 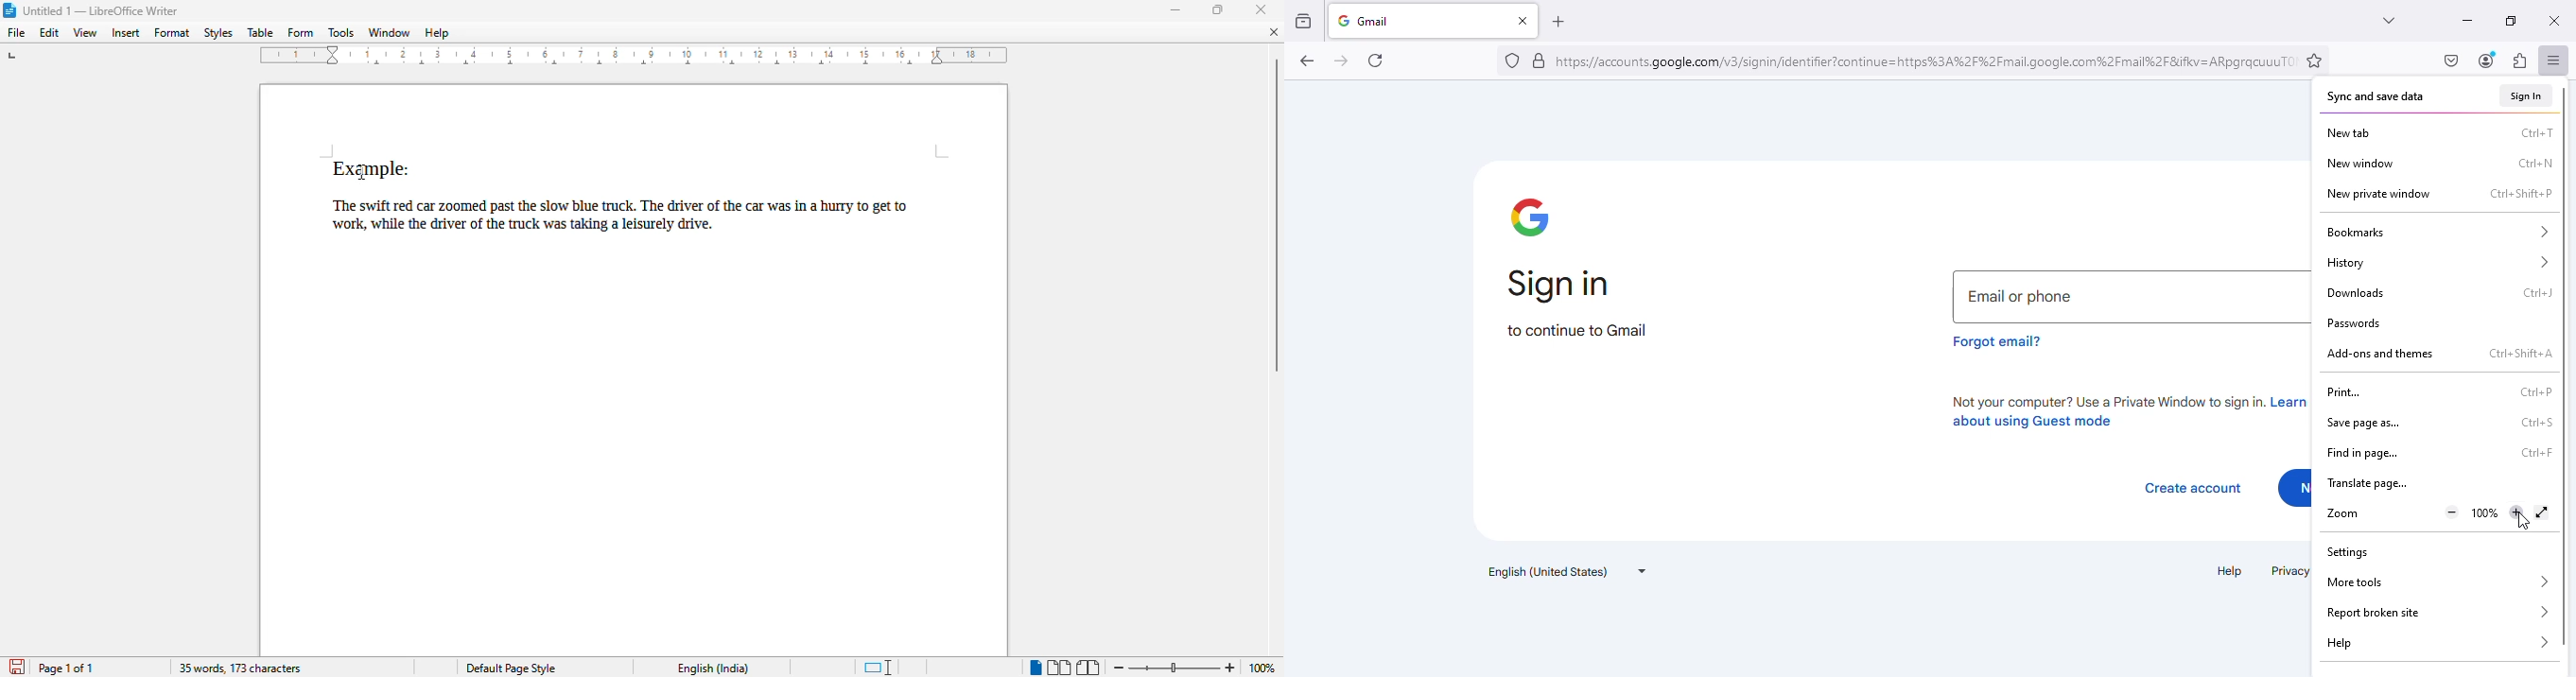 What do you see at coordinates (2390, 21) in the screenshot?
I see `list all tabs` at bounding box center [2390, 21].